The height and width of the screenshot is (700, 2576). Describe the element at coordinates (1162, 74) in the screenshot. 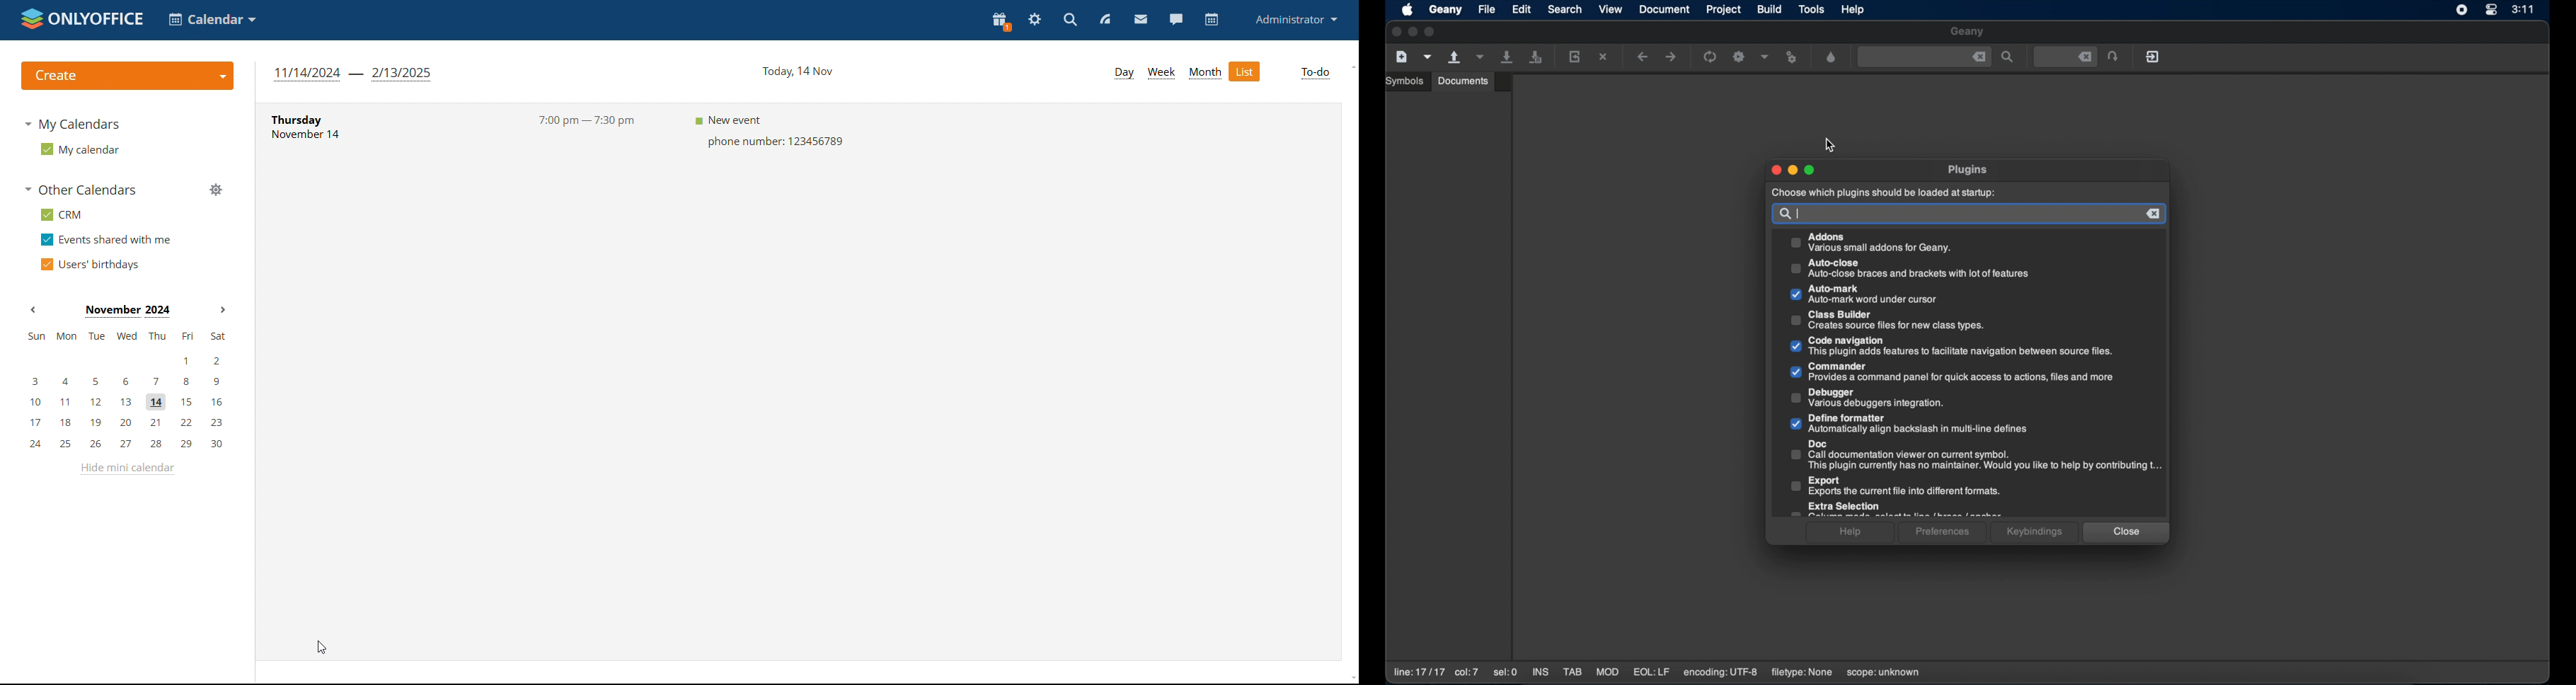

I see `week` at that location.